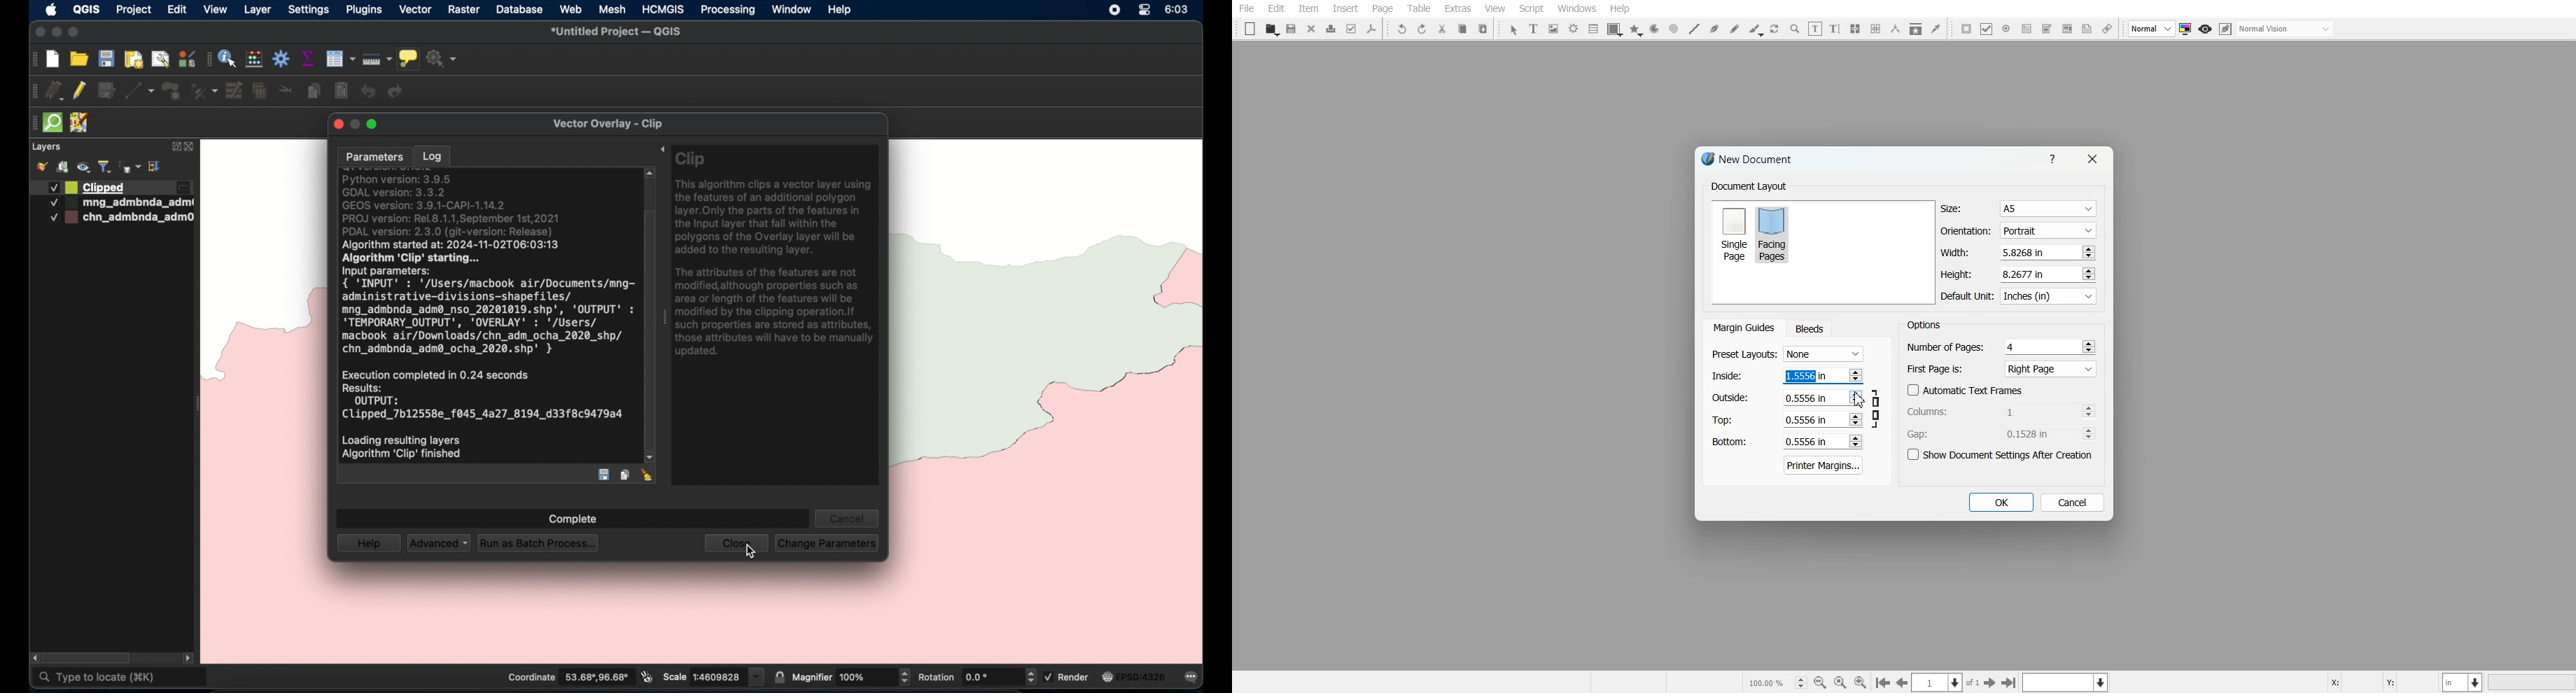 This screenshot has height=700, width=2576. I want to click on Paste, so click(1483, 28).